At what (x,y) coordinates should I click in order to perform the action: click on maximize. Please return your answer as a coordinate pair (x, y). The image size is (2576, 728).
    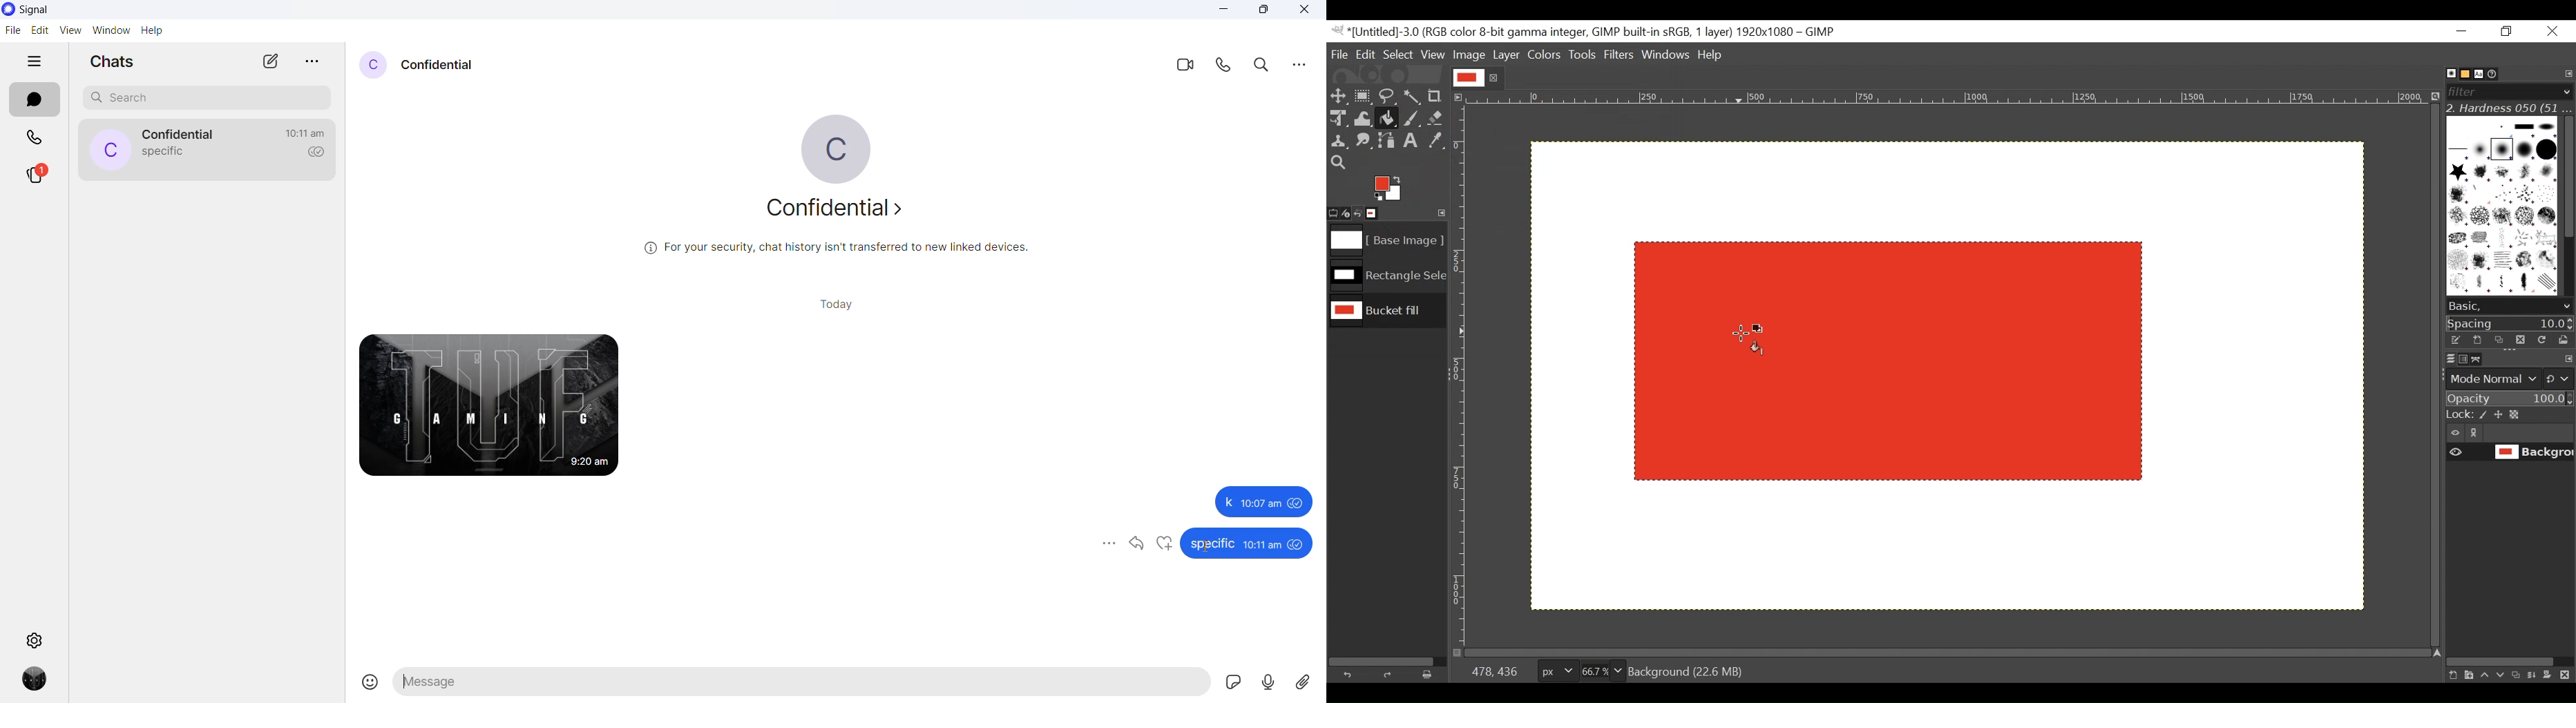
    Looking at the image, I should click on (1263, 10).